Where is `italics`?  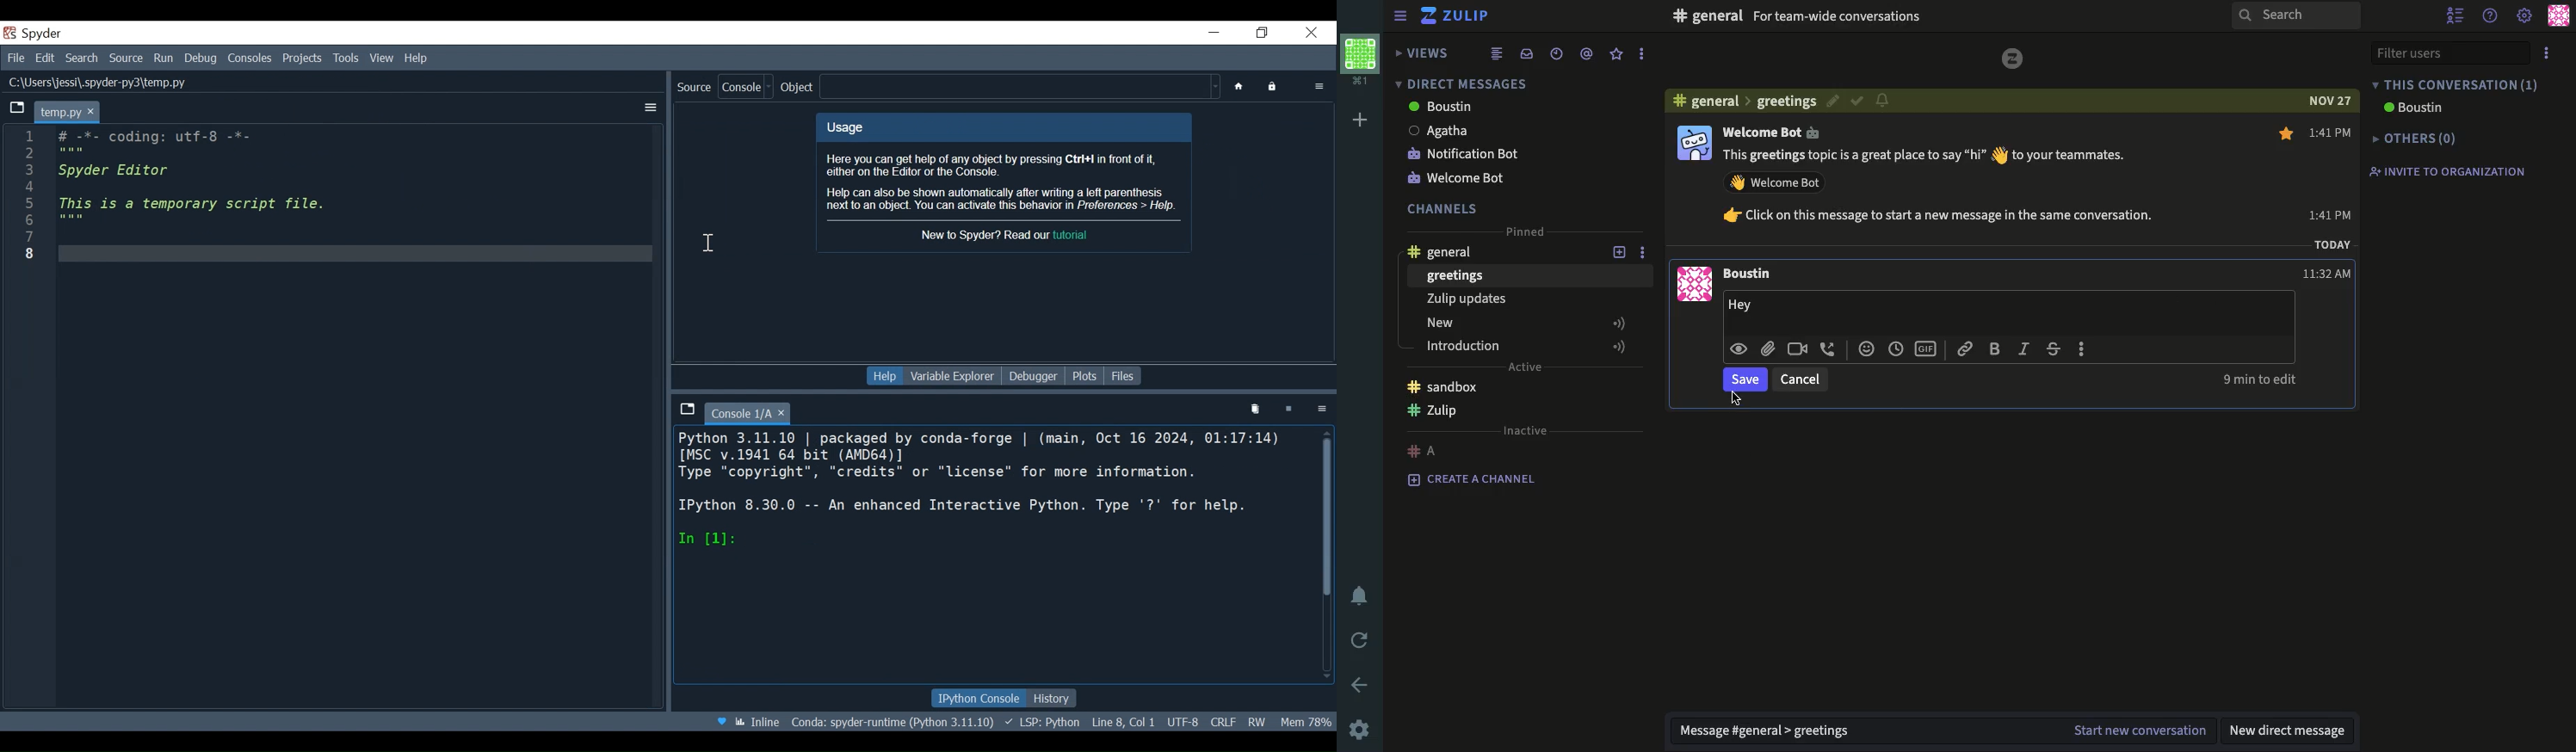
italics is located at coordinates (2023, 350).